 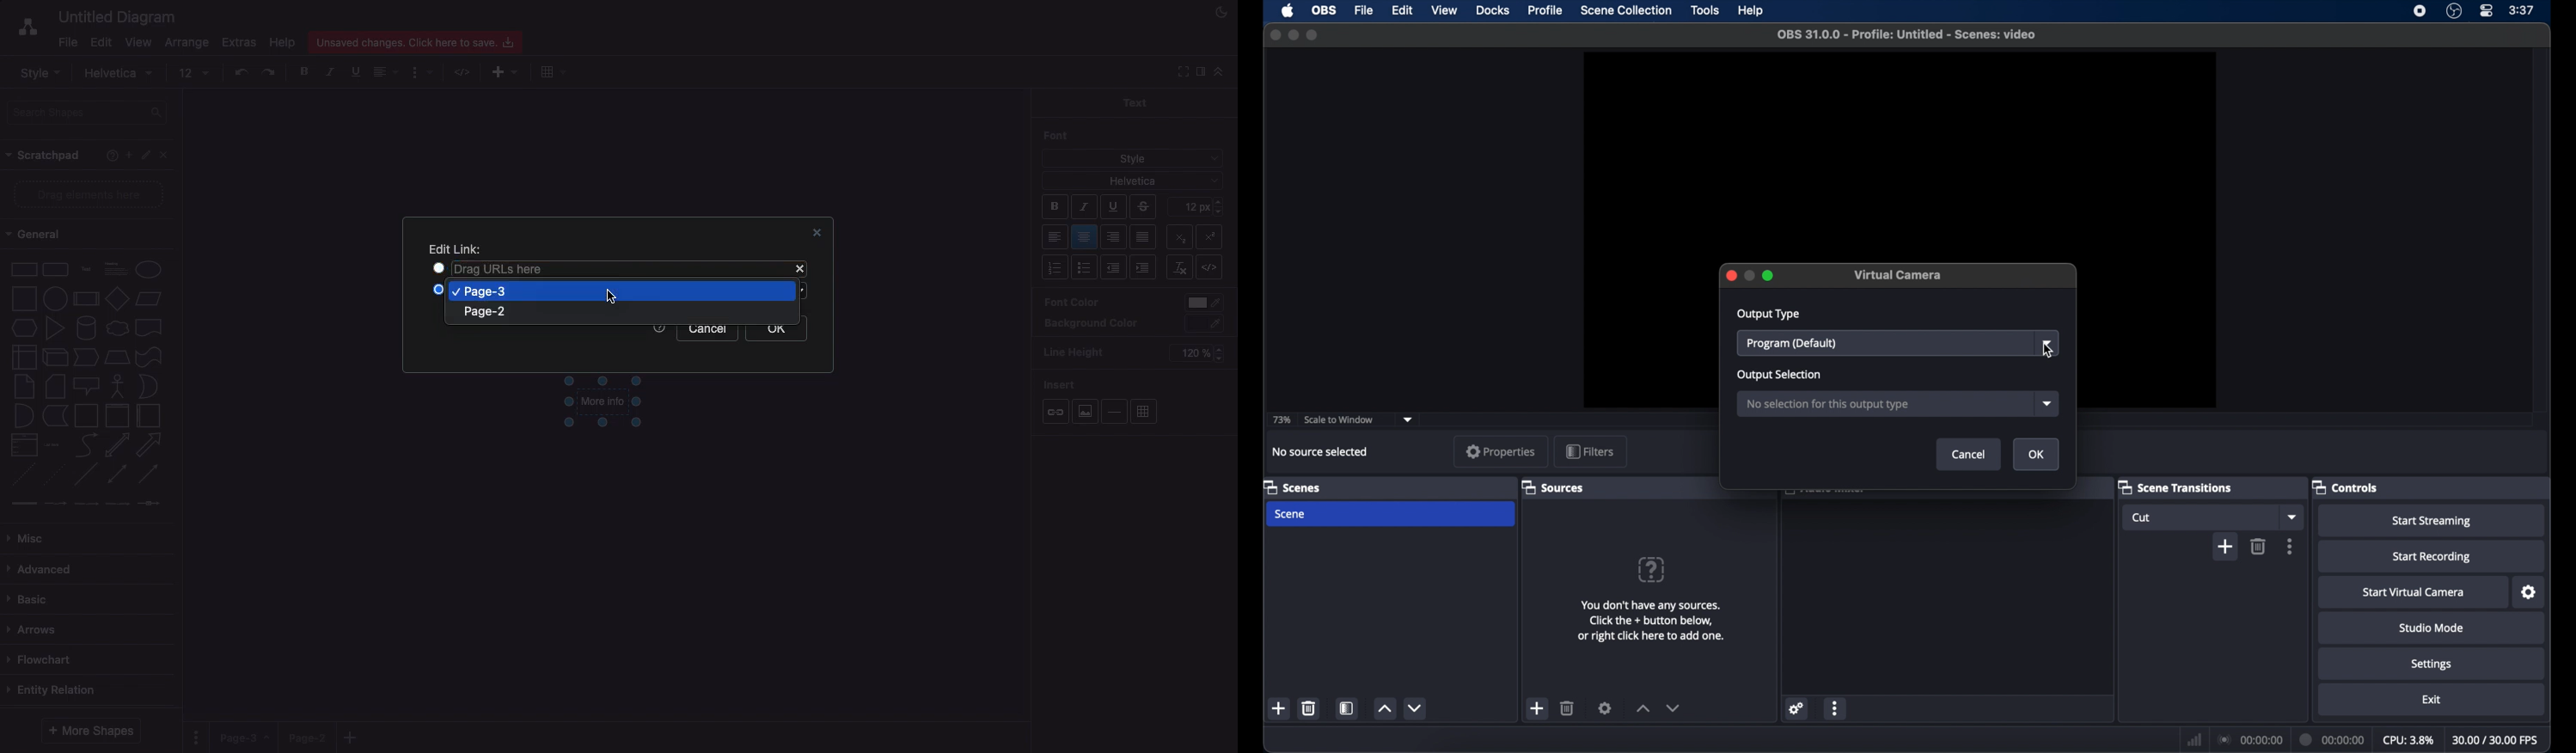 I want to click on fps, so click(x=2496, y=740).